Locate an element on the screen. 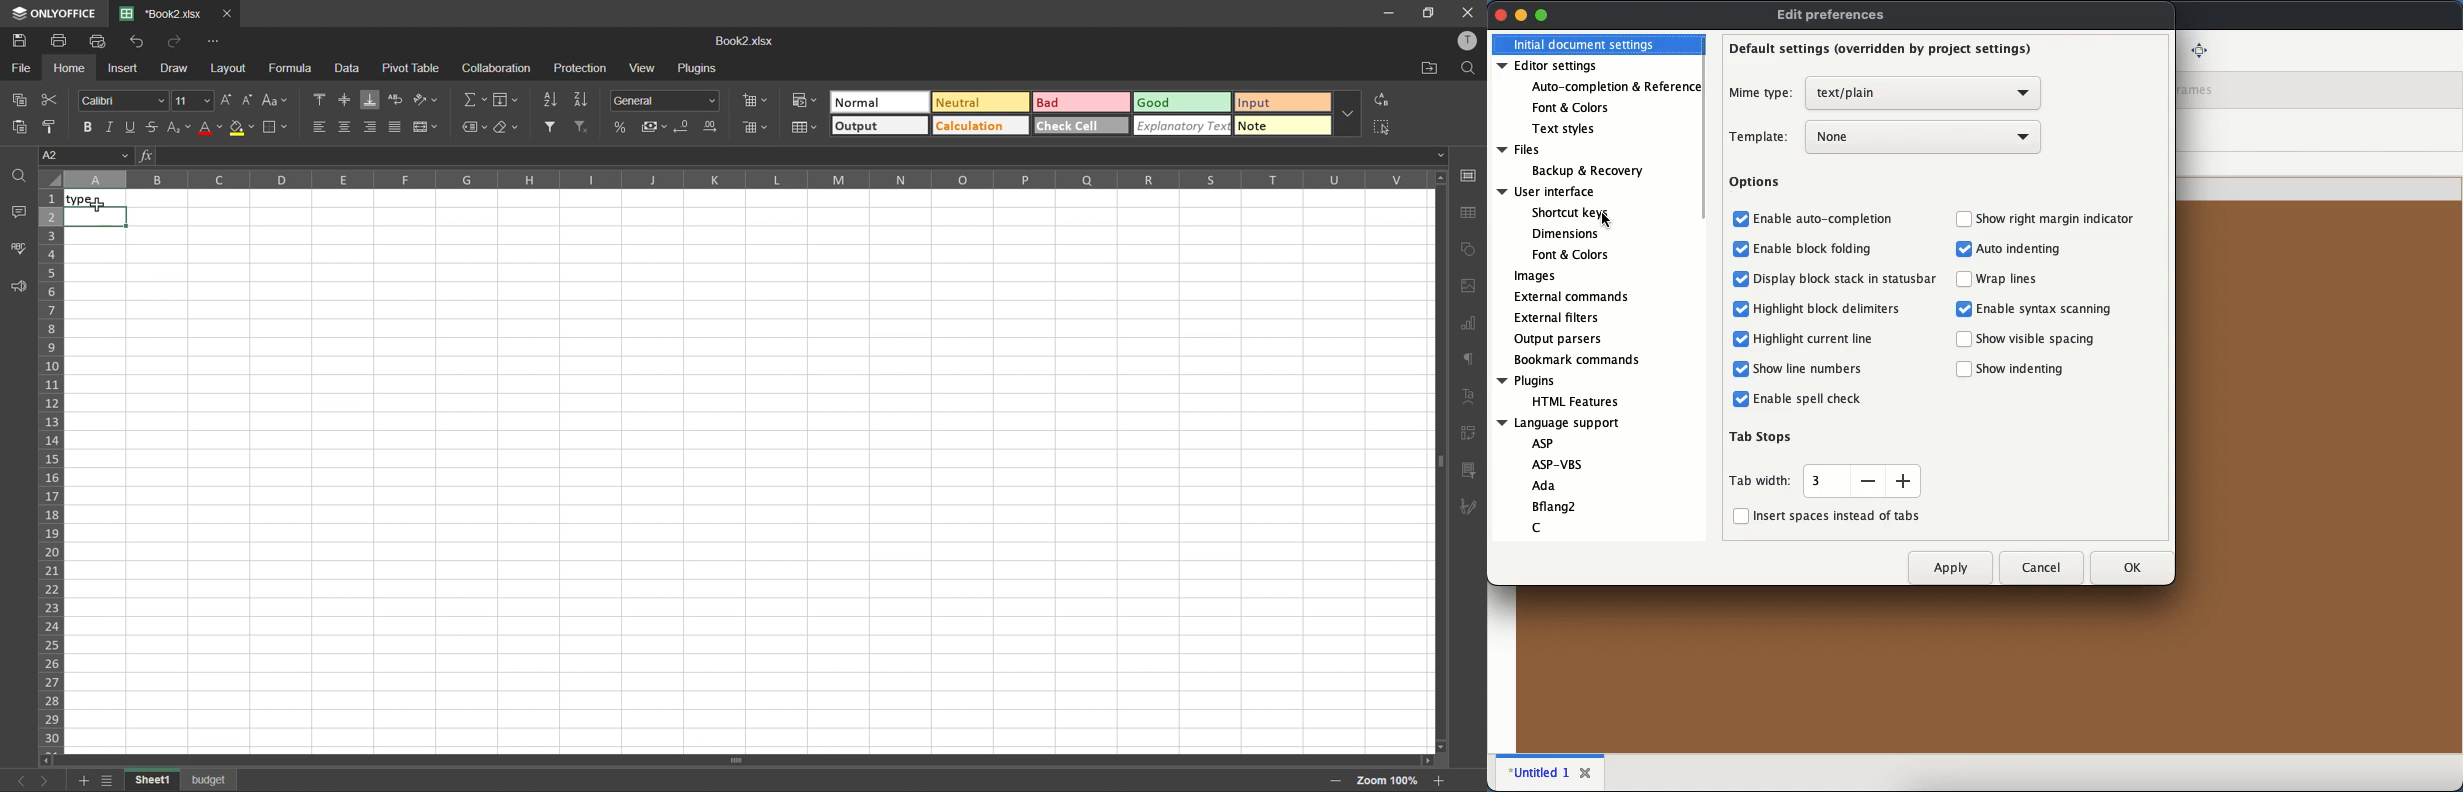  formula is located at coordinates (292, 67).